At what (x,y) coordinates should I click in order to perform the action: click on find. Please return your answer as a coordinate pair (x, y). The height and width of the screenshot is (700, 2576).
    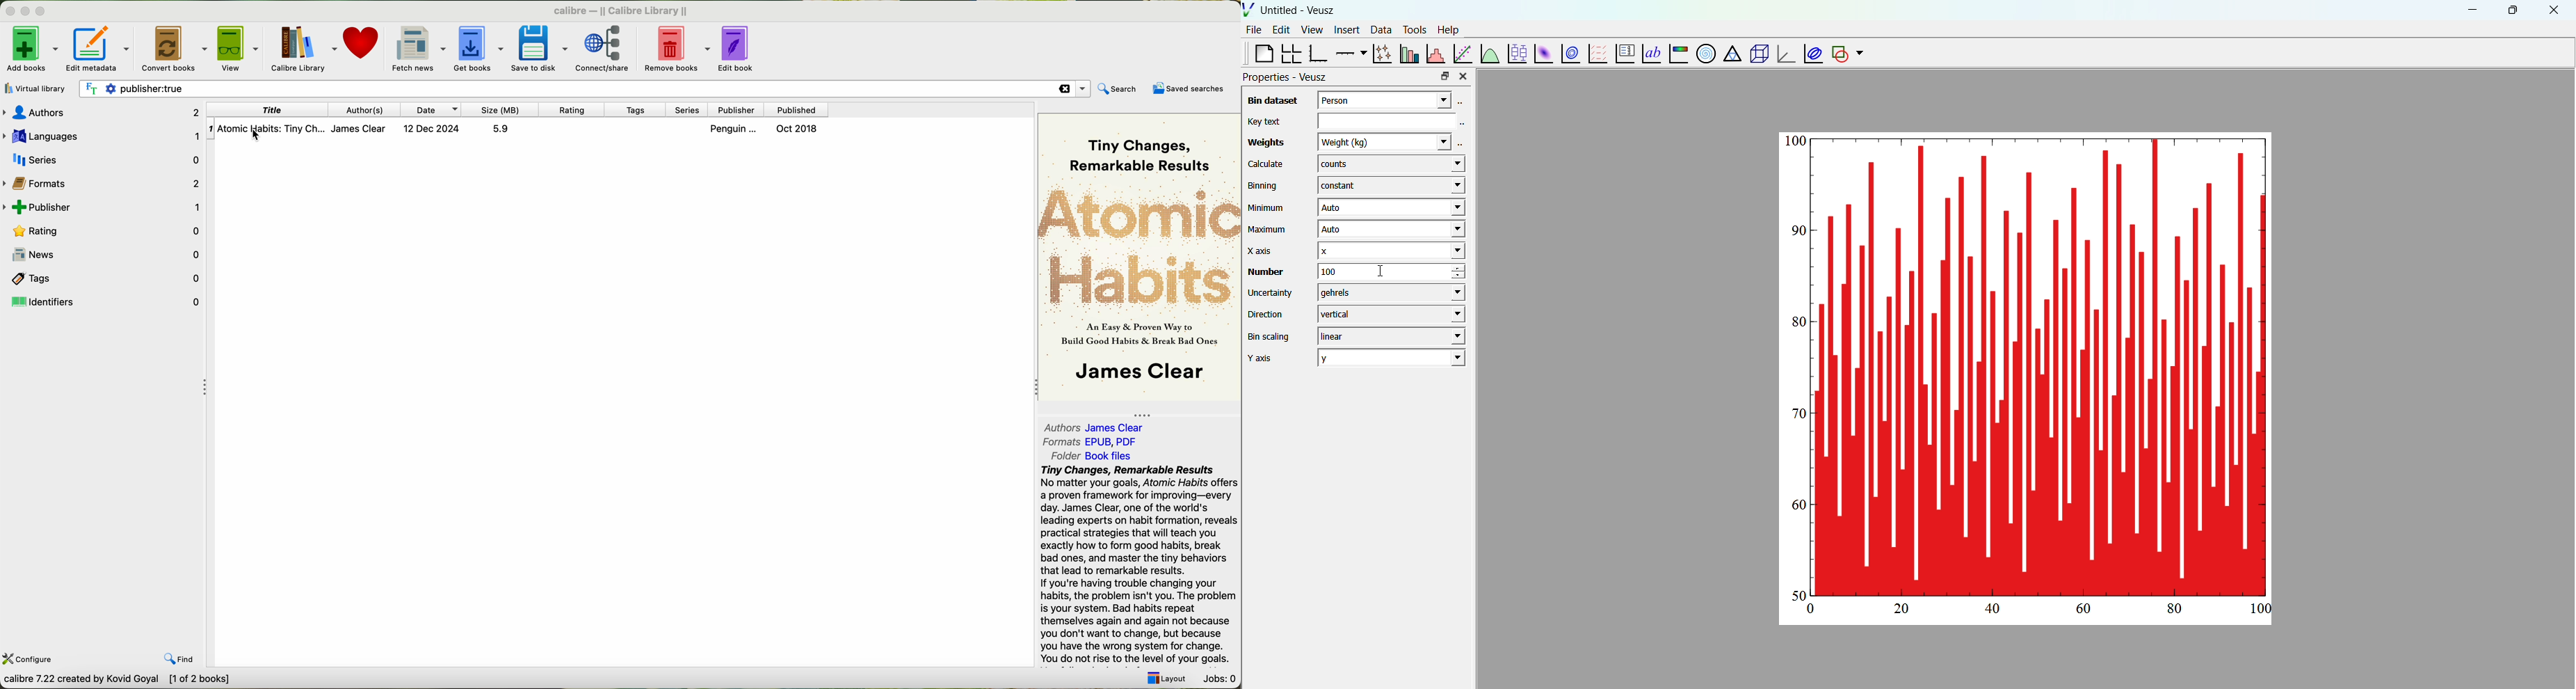
    Looking at the image, I should click on (181, 659).